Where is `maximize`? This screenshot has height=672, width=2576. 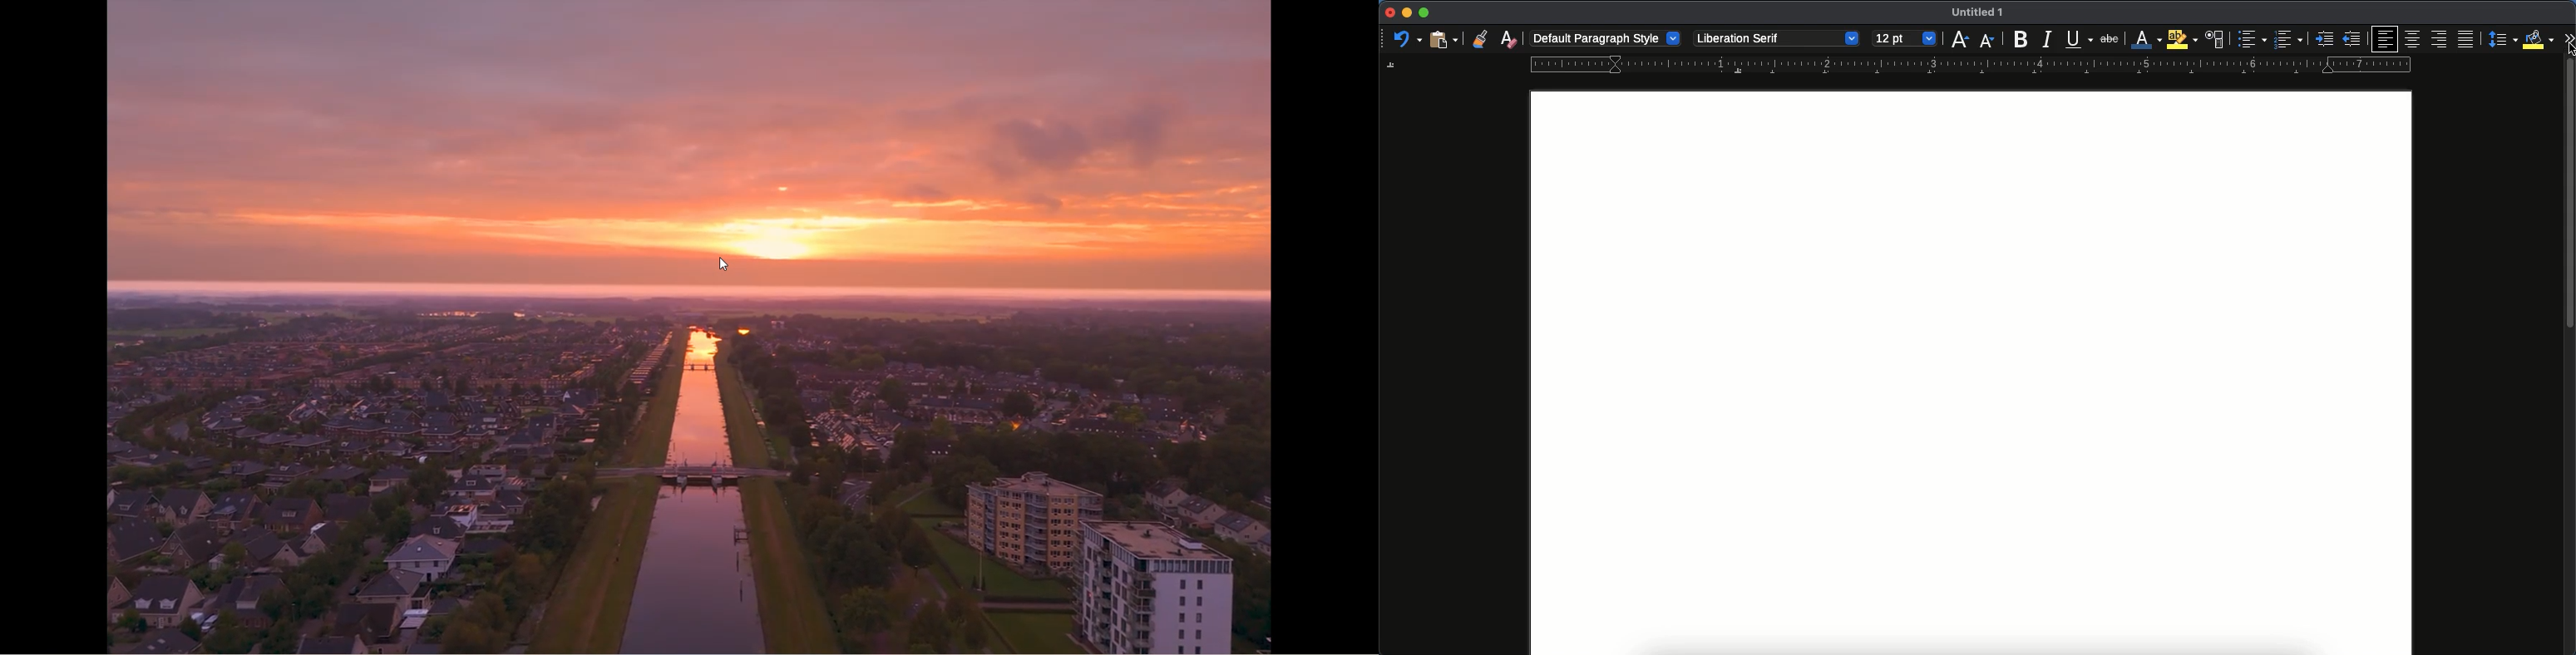 maximize is located at coordinates (1424, 13).